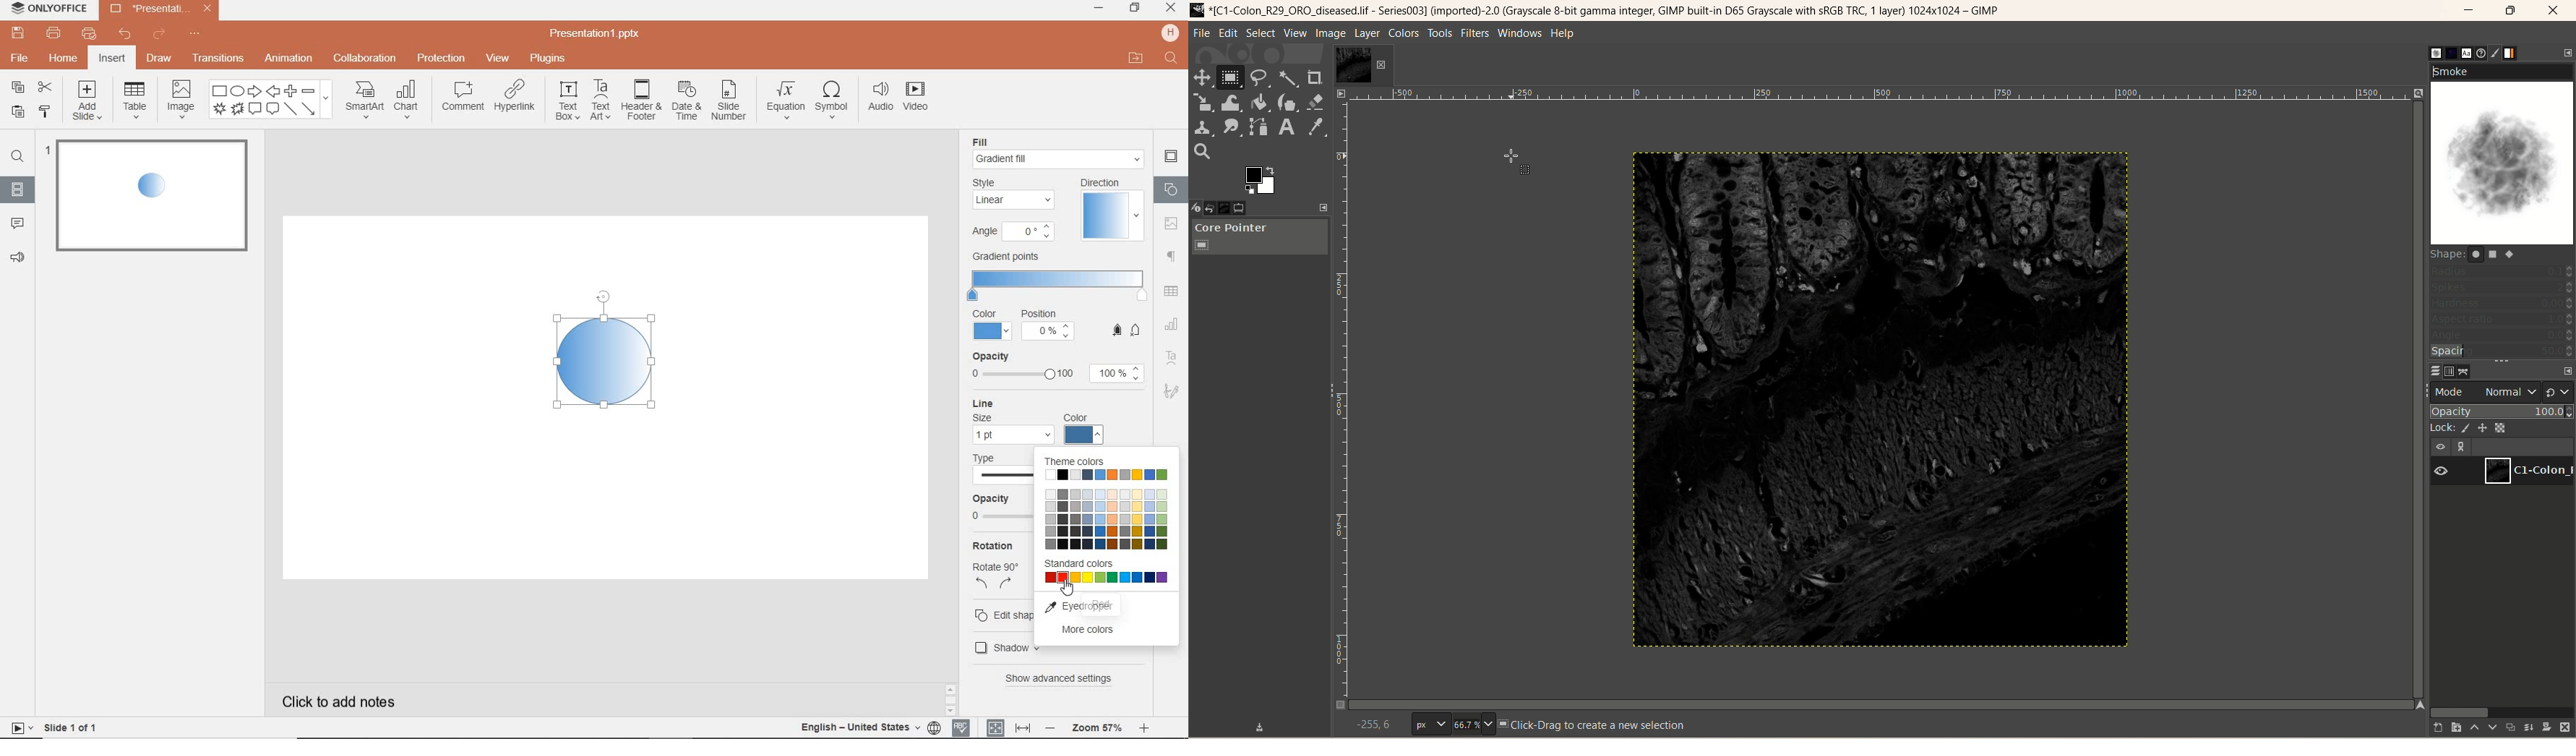 The image size is (2576, 756). Describe the element at coordinates (289, 59) in the screenshot. I see `animation` at that location.